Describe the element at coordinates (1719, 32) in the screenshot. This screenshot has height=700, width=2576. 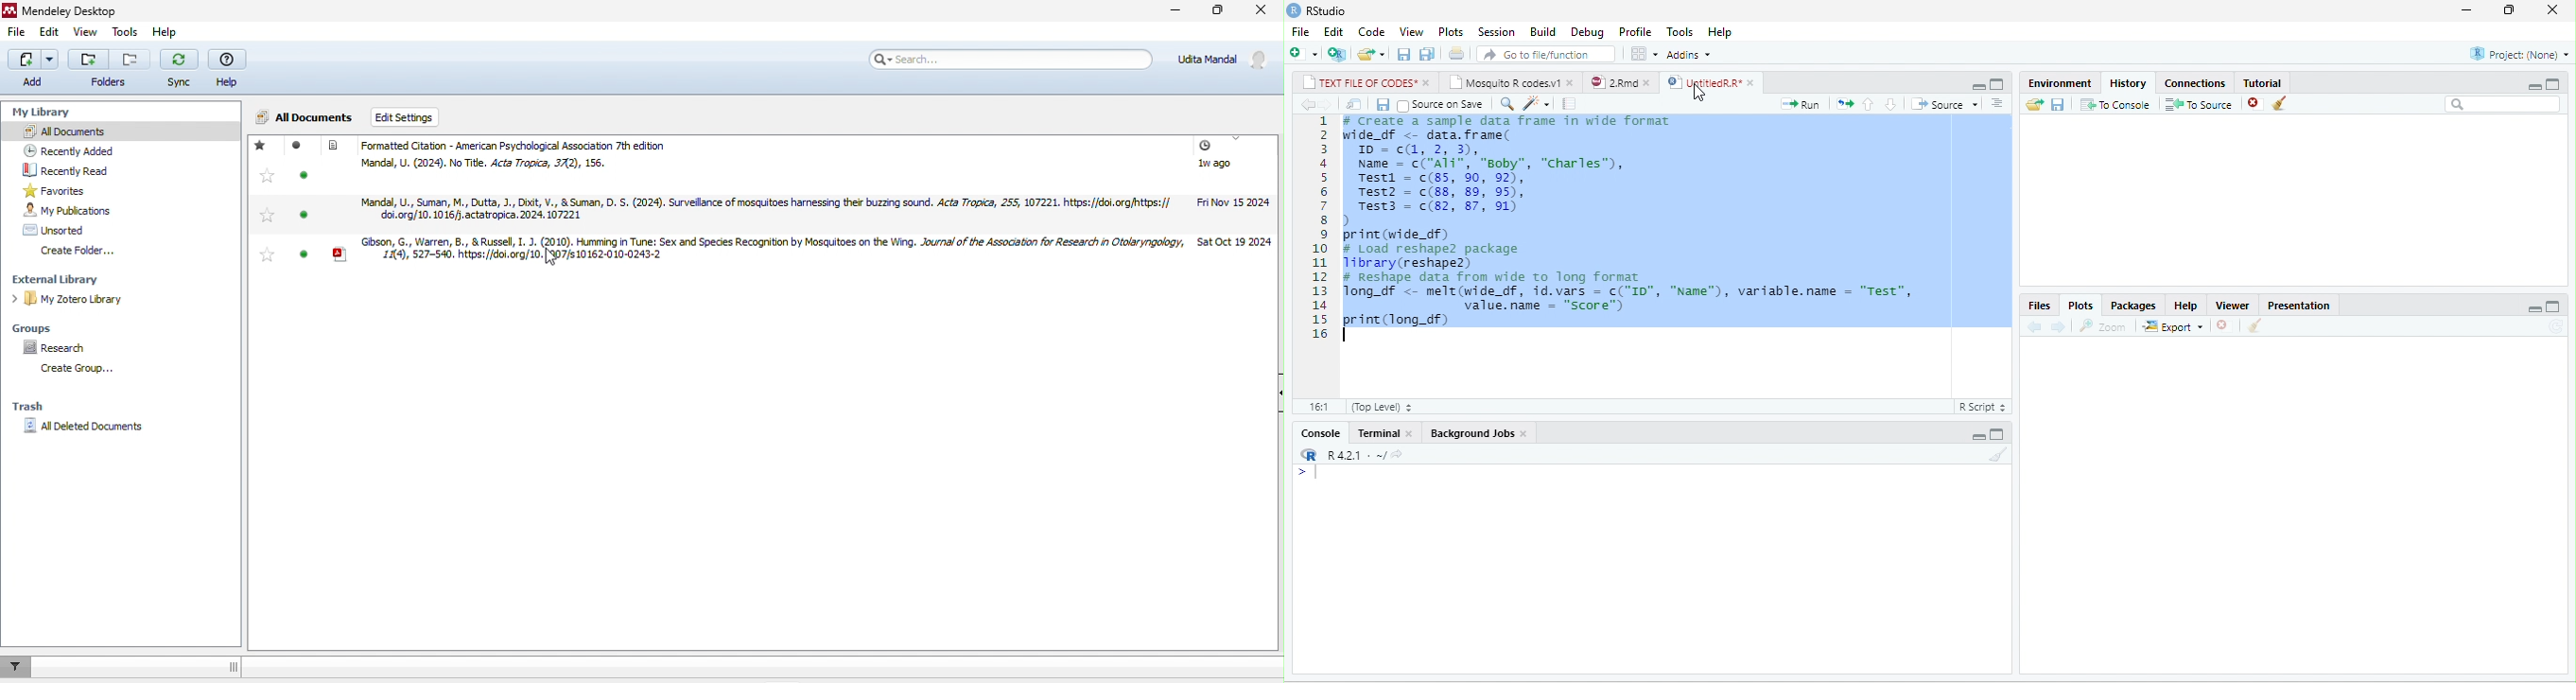
I see `Help` at that location.